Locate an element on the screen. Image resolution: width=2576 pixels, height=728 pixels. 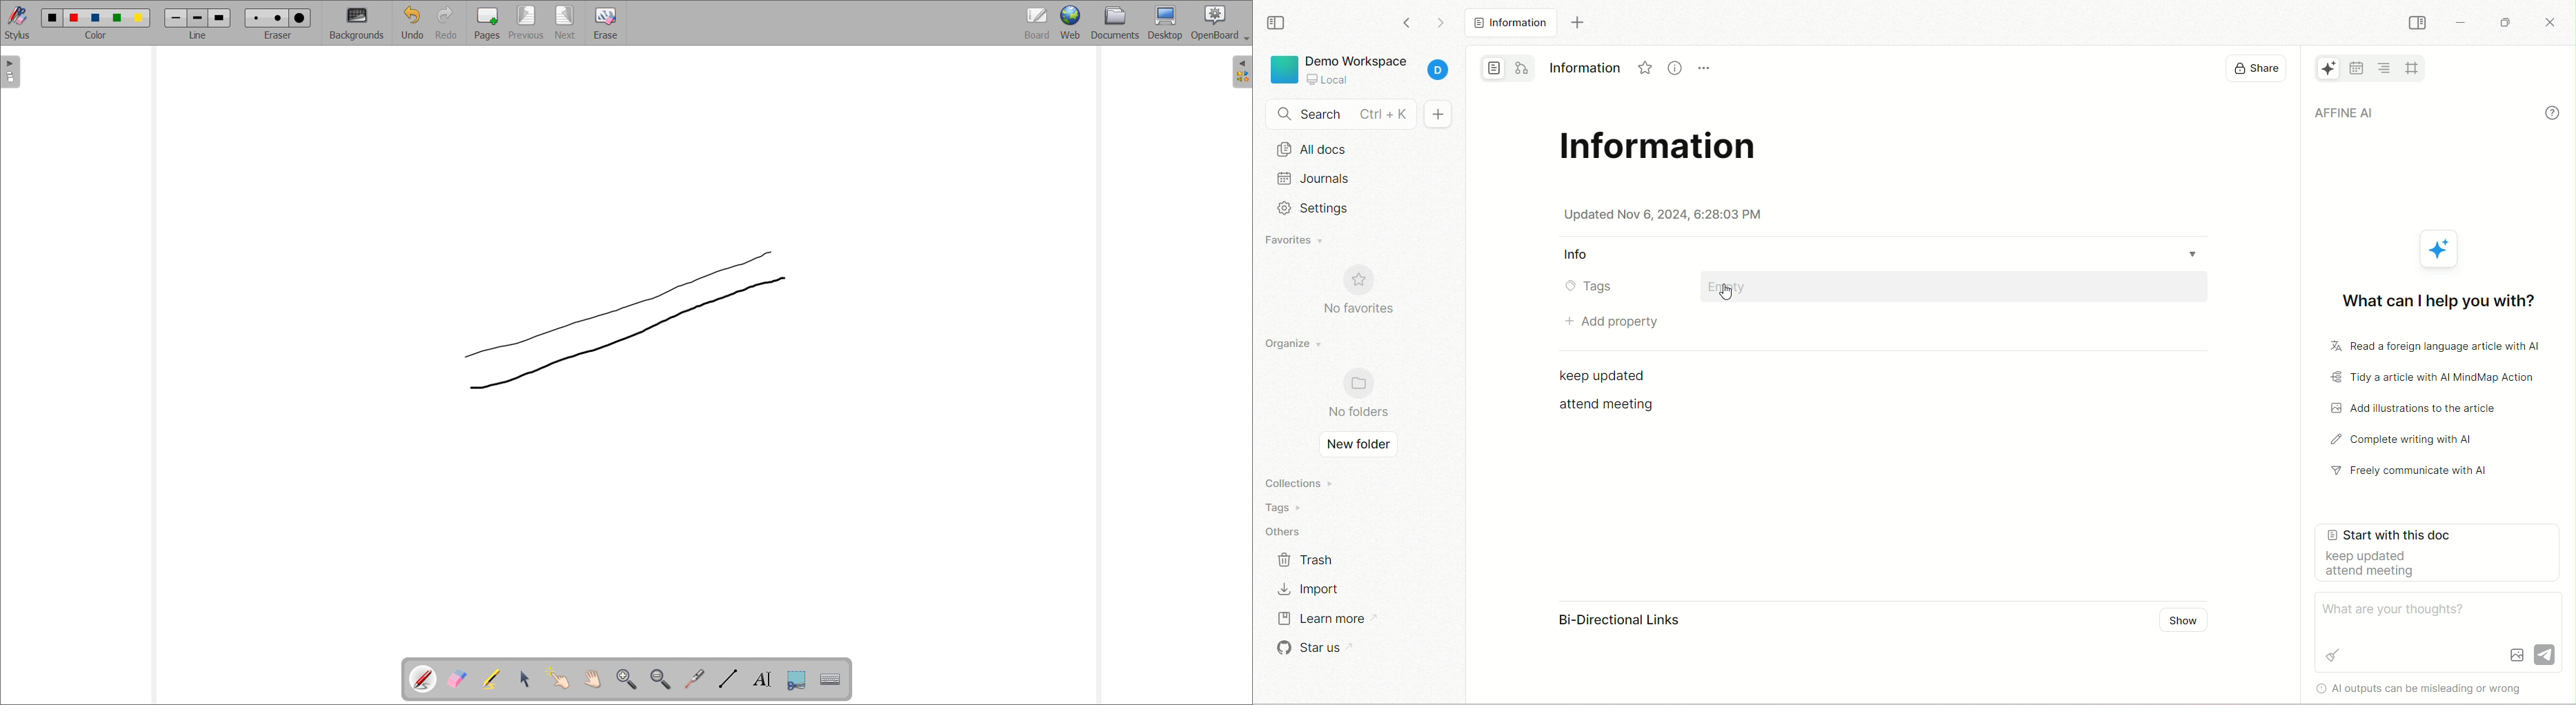
go forward is located at coordinates (1437, 23).